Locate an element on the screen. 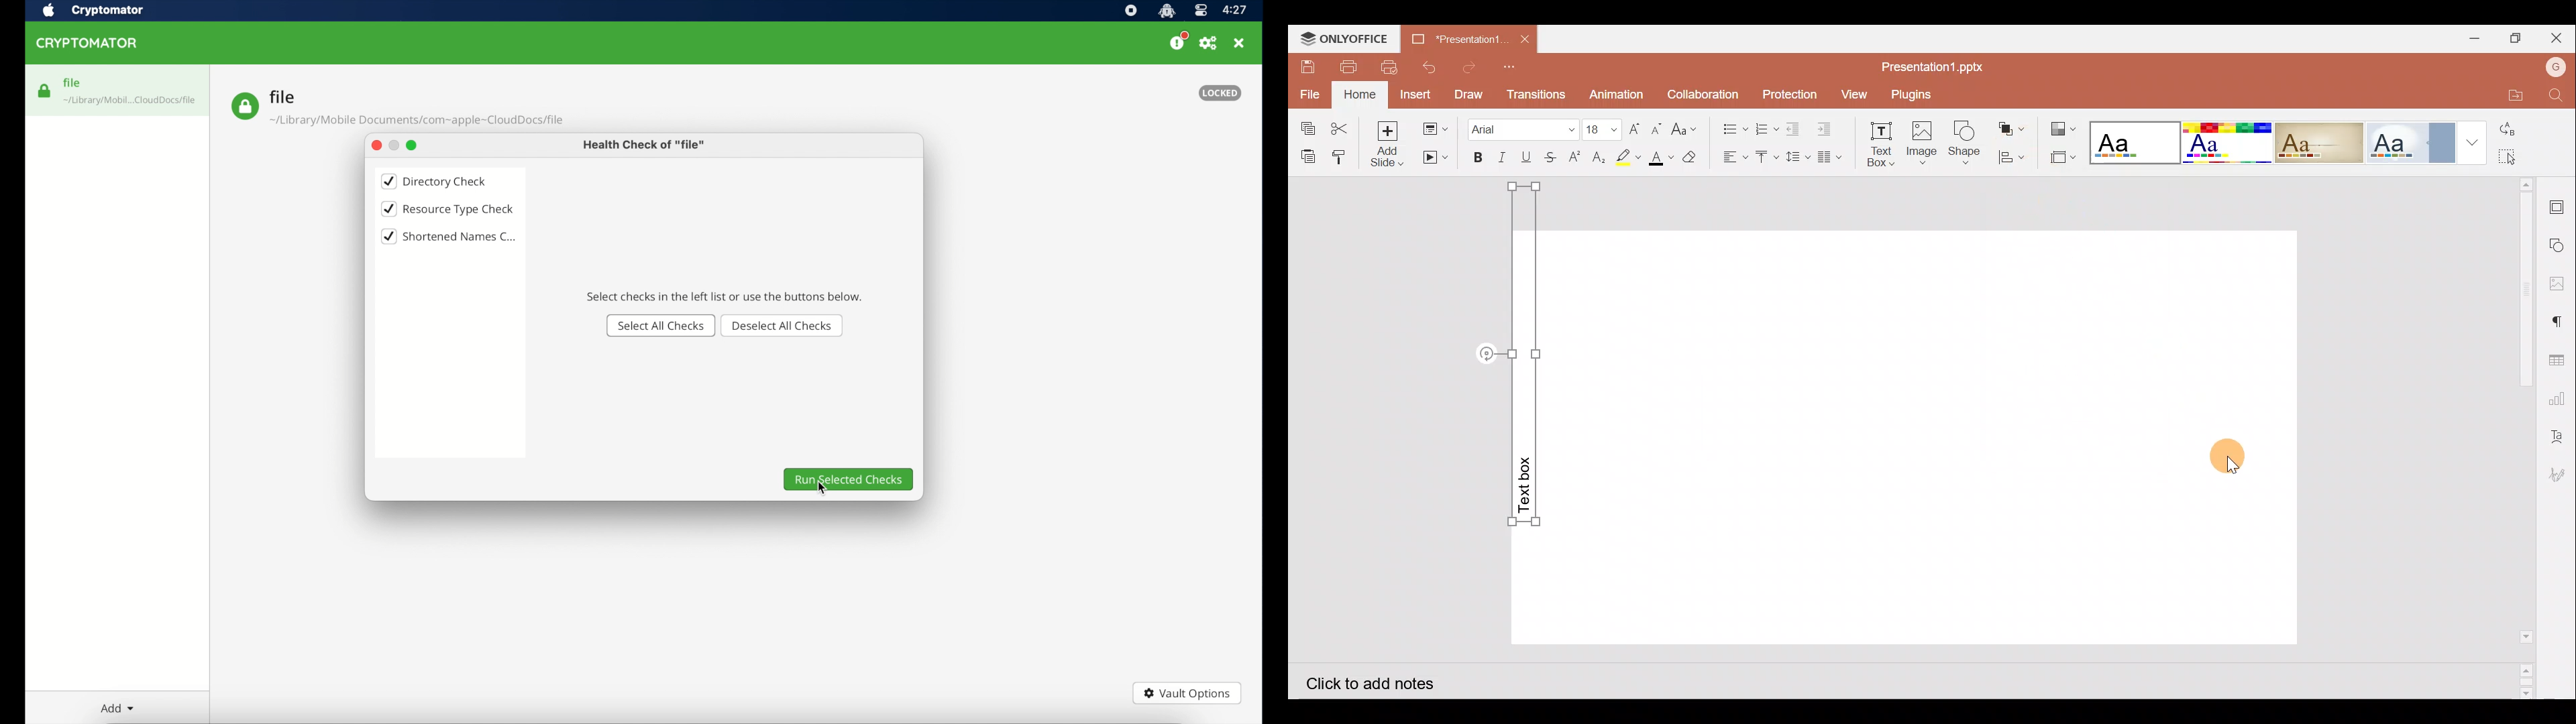  Italic is located at coordinates (1501, 158).